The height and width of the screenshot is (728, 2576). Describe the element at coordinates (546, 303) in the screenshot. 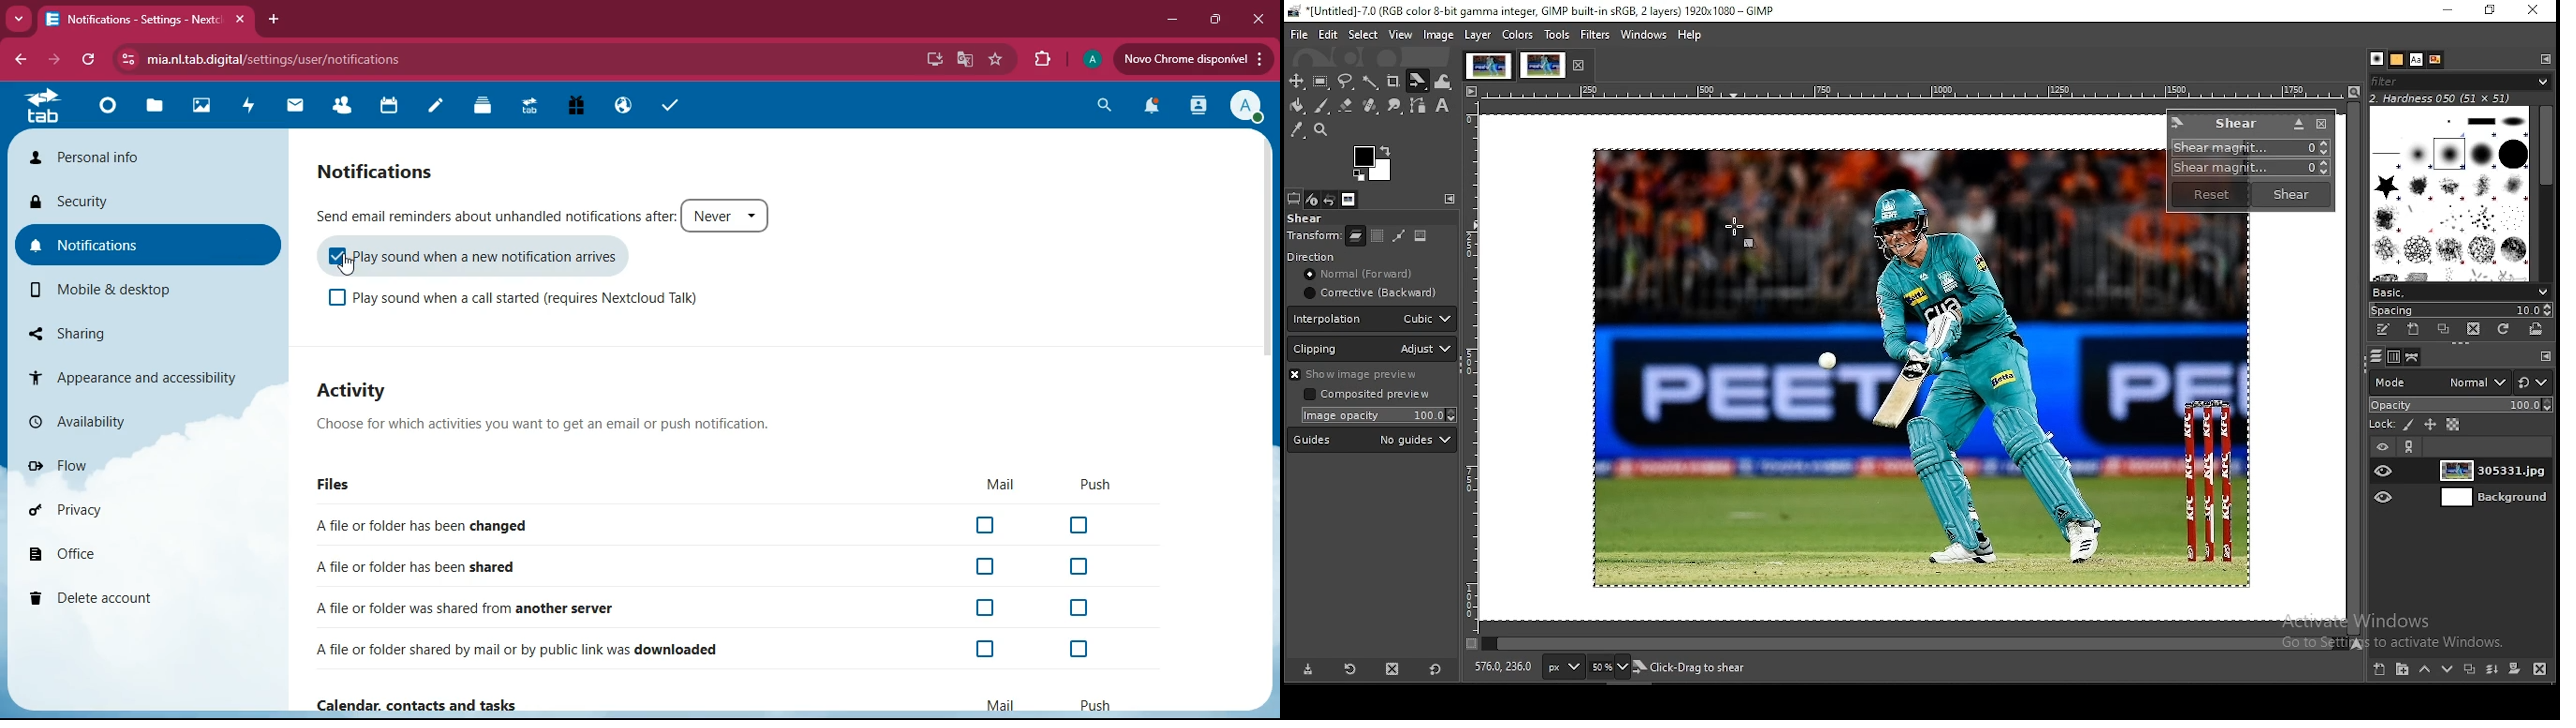

I see `play sound` at that location.